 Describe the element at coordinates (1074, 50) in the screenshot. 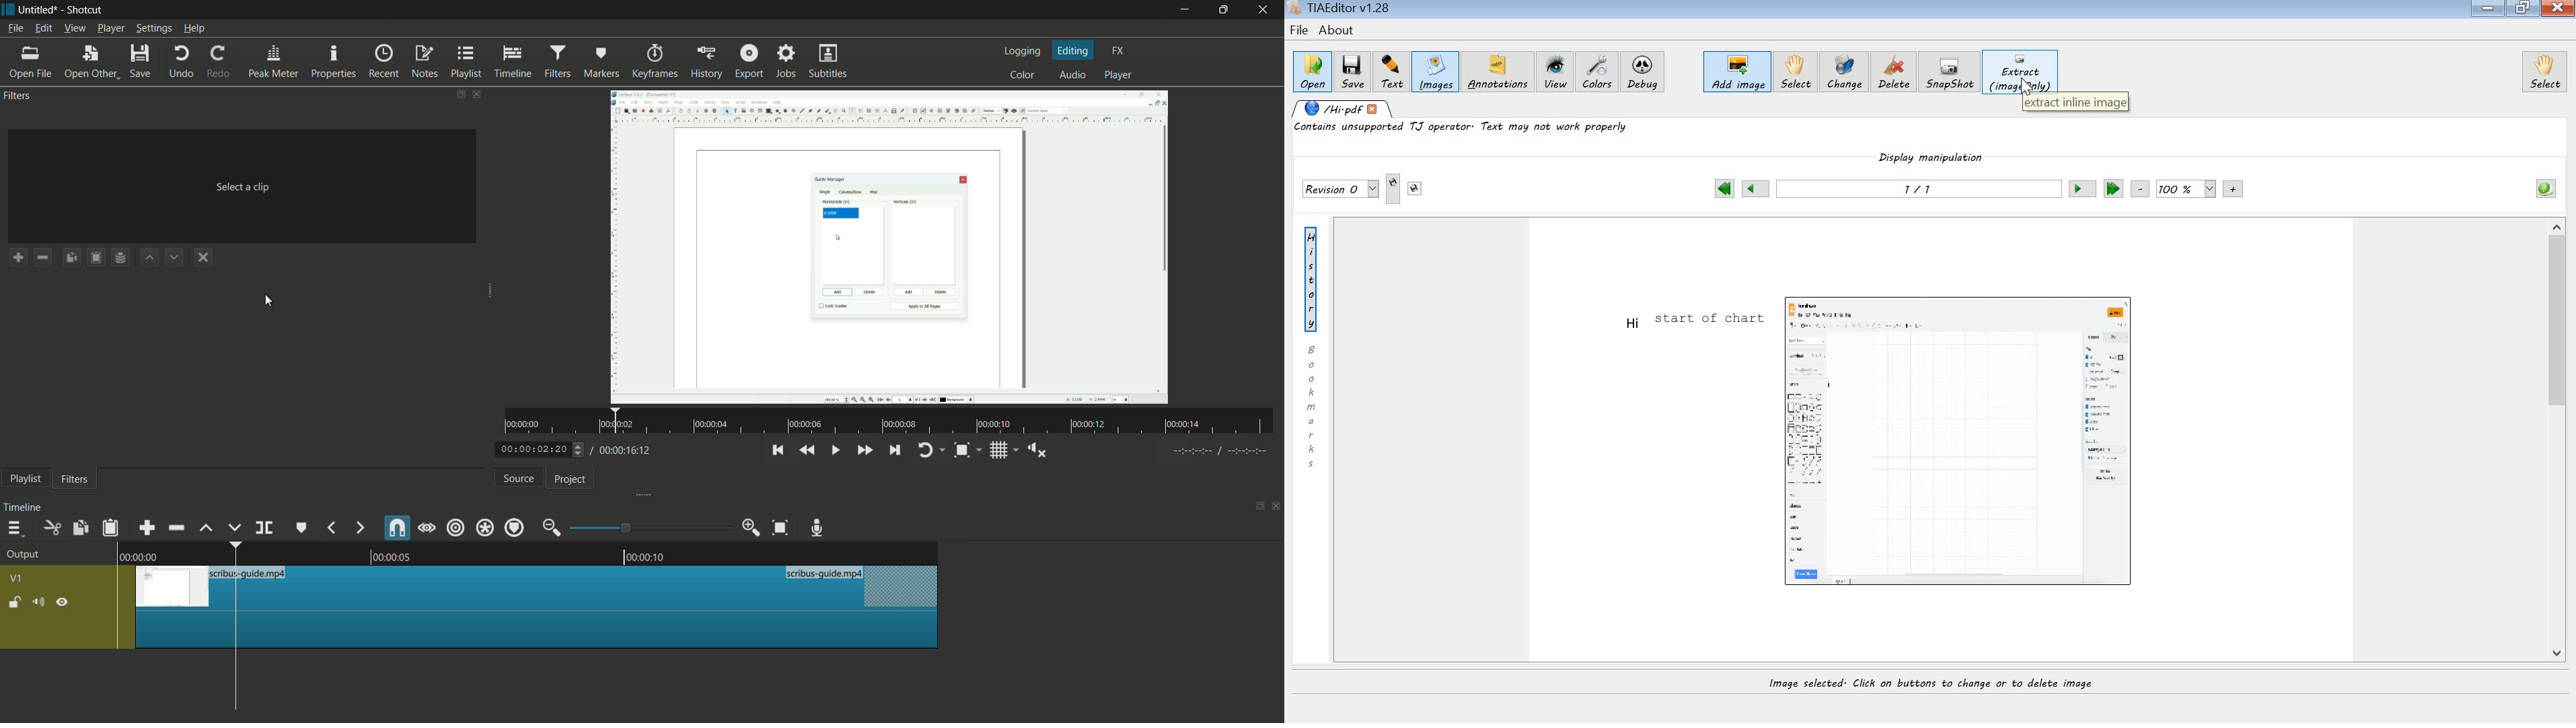

I see `editing` at that location.